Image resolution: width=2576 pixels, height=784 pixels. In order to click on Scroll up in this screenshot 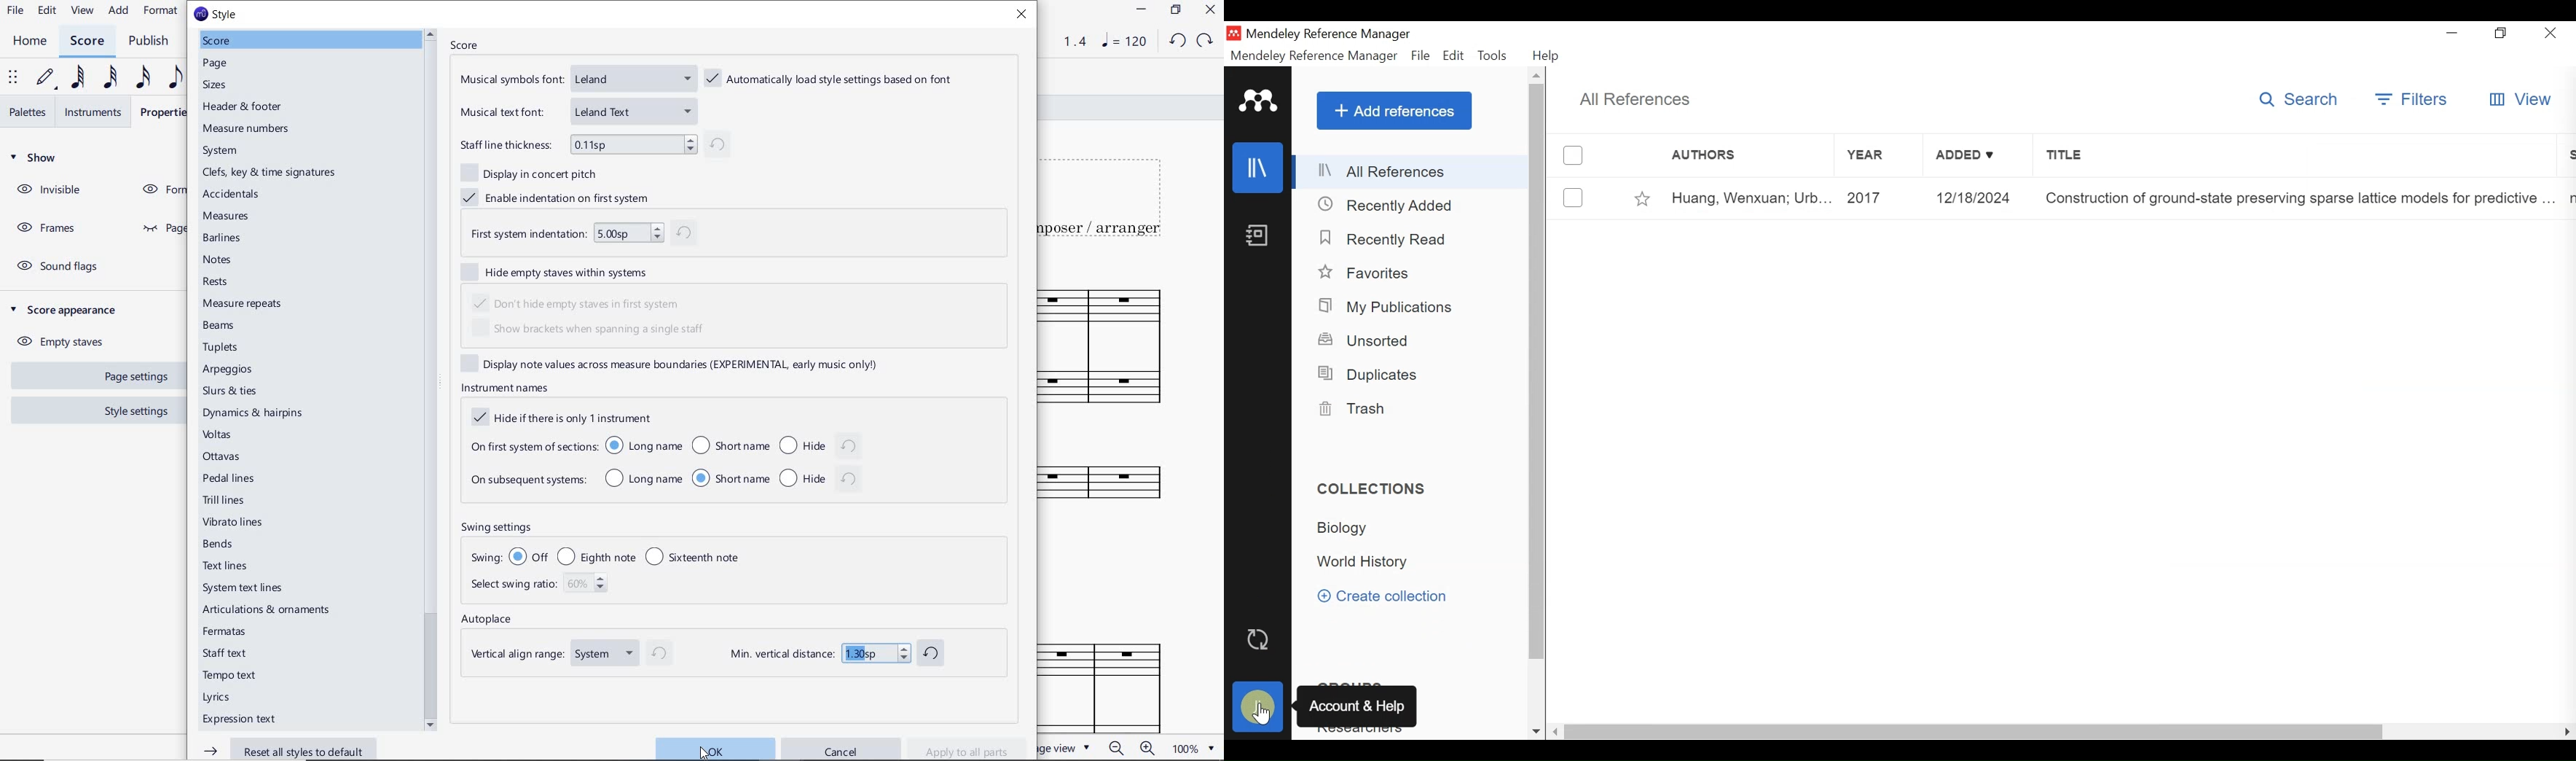, I will do `click(1536, 75)`.